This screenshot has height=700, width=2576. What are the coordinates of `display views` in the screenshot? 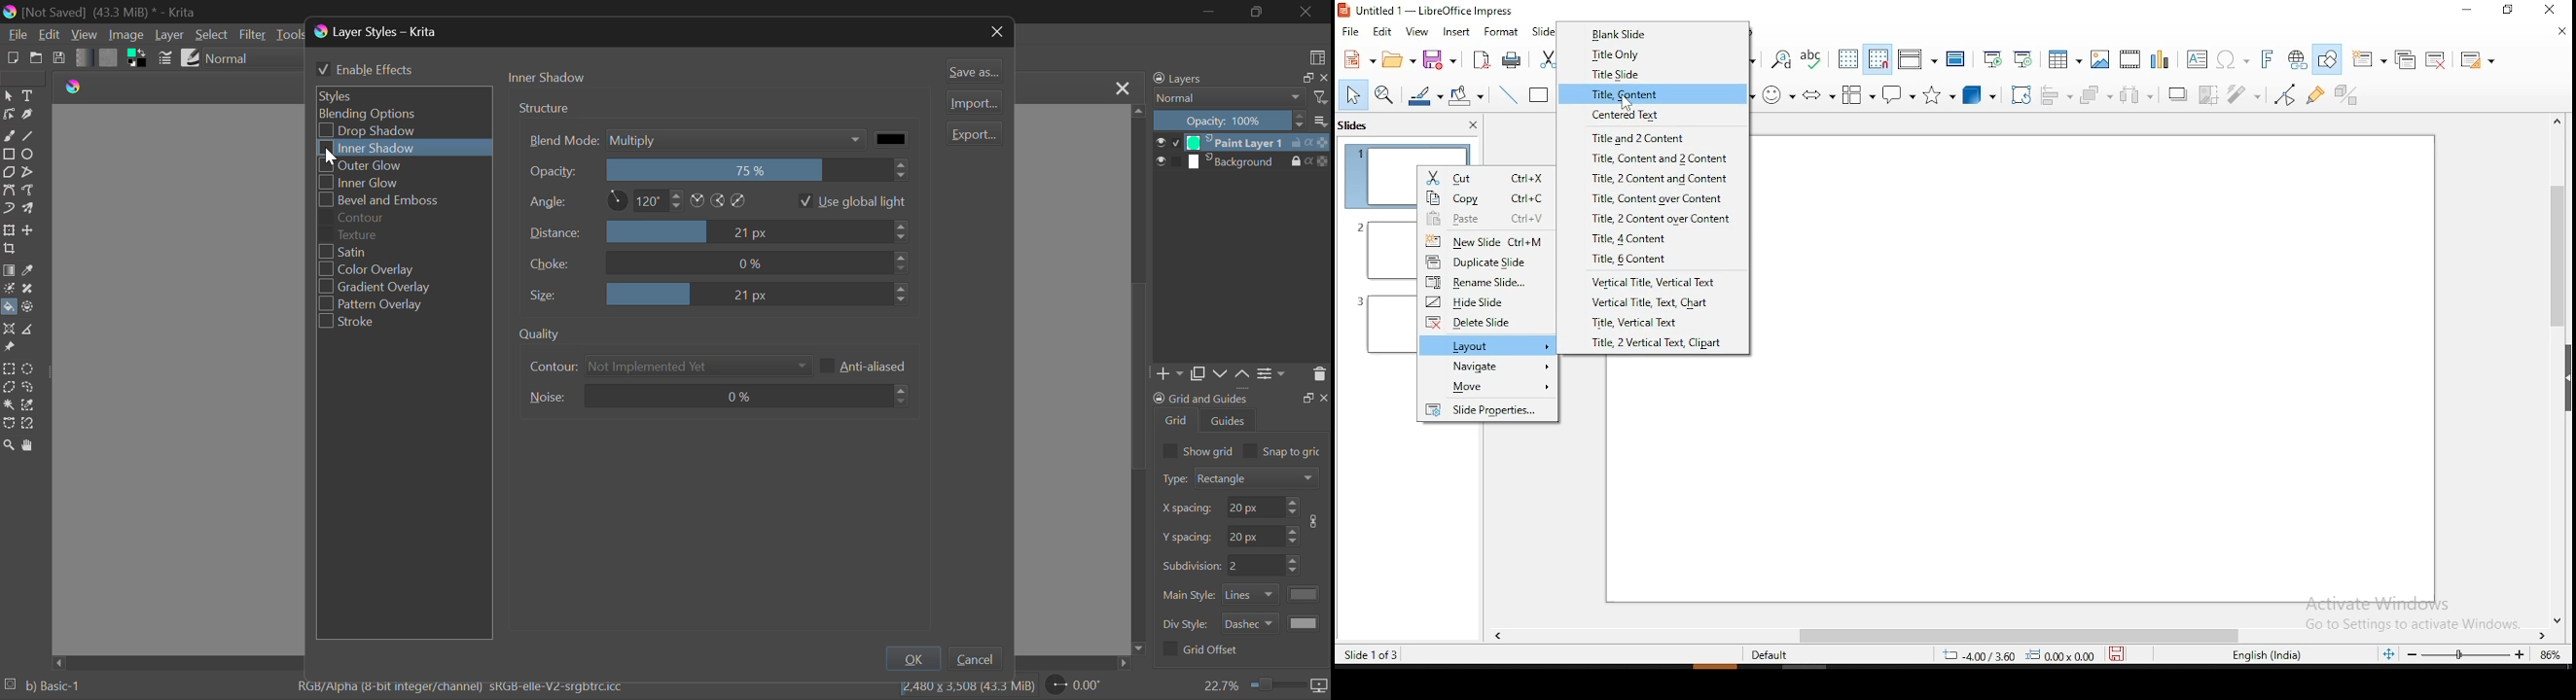 It's located at (1916, 60).